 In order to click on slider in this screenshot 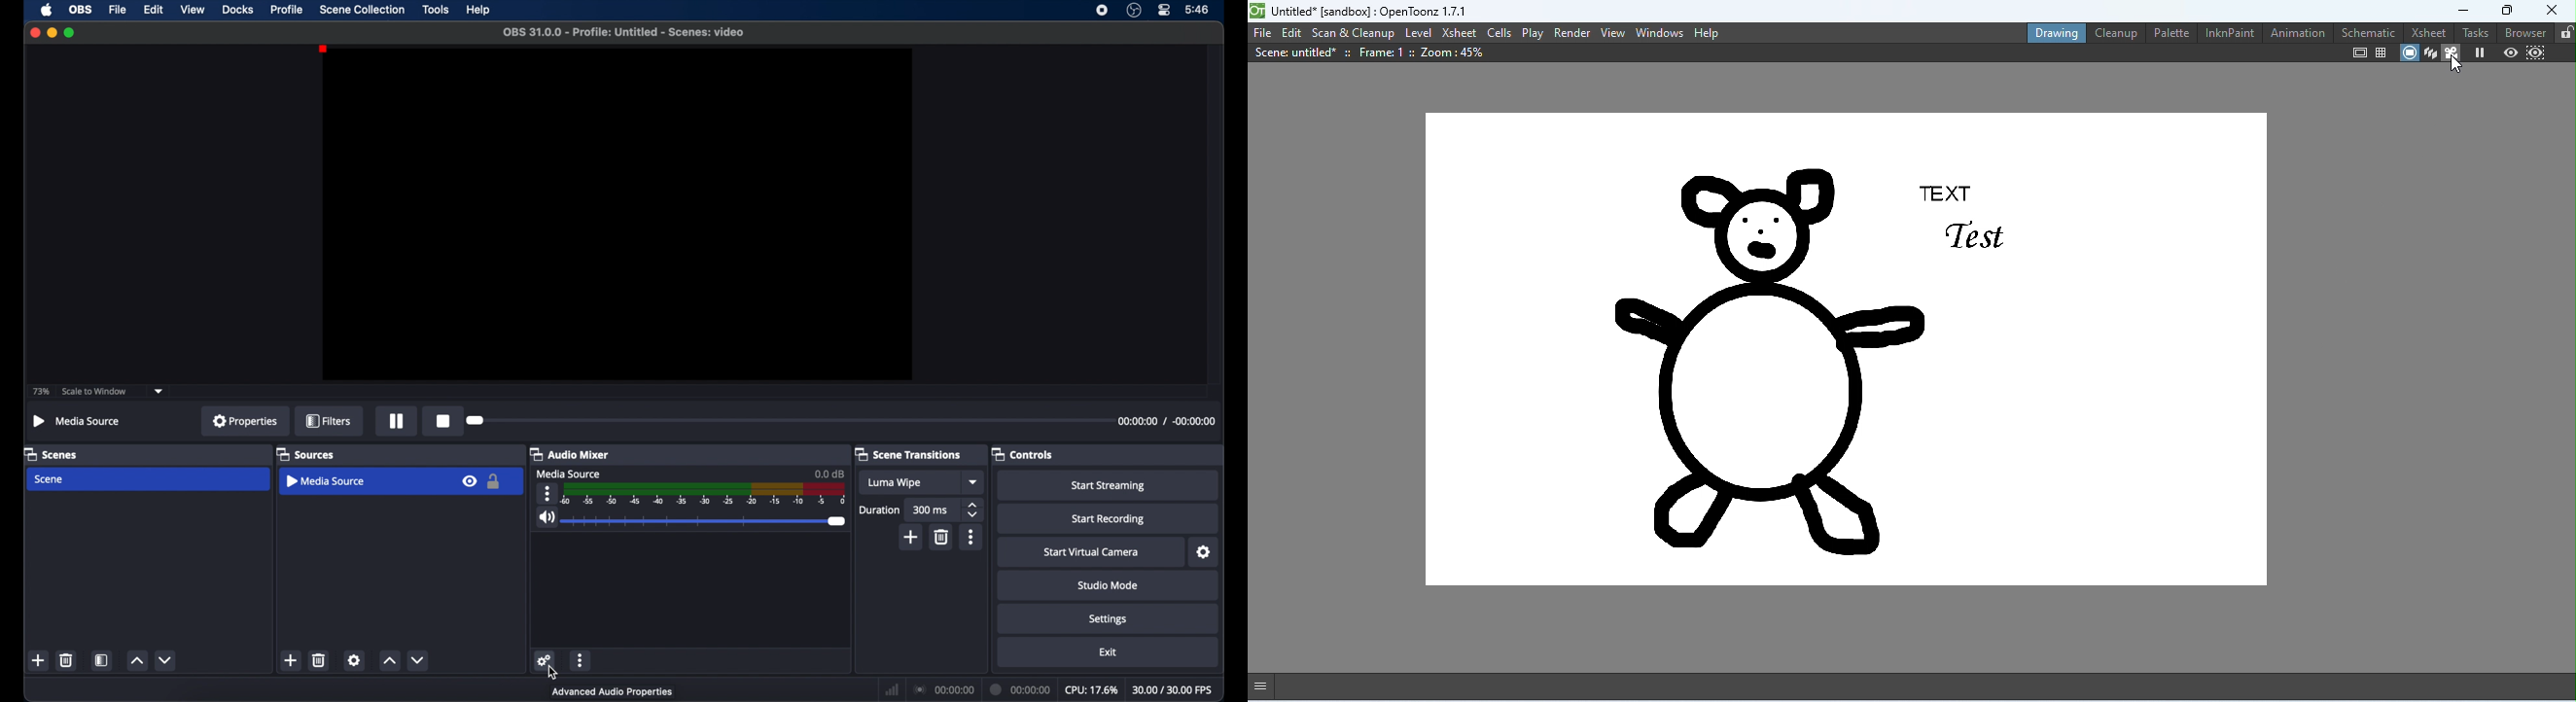, I will do `click(706, 521)`.